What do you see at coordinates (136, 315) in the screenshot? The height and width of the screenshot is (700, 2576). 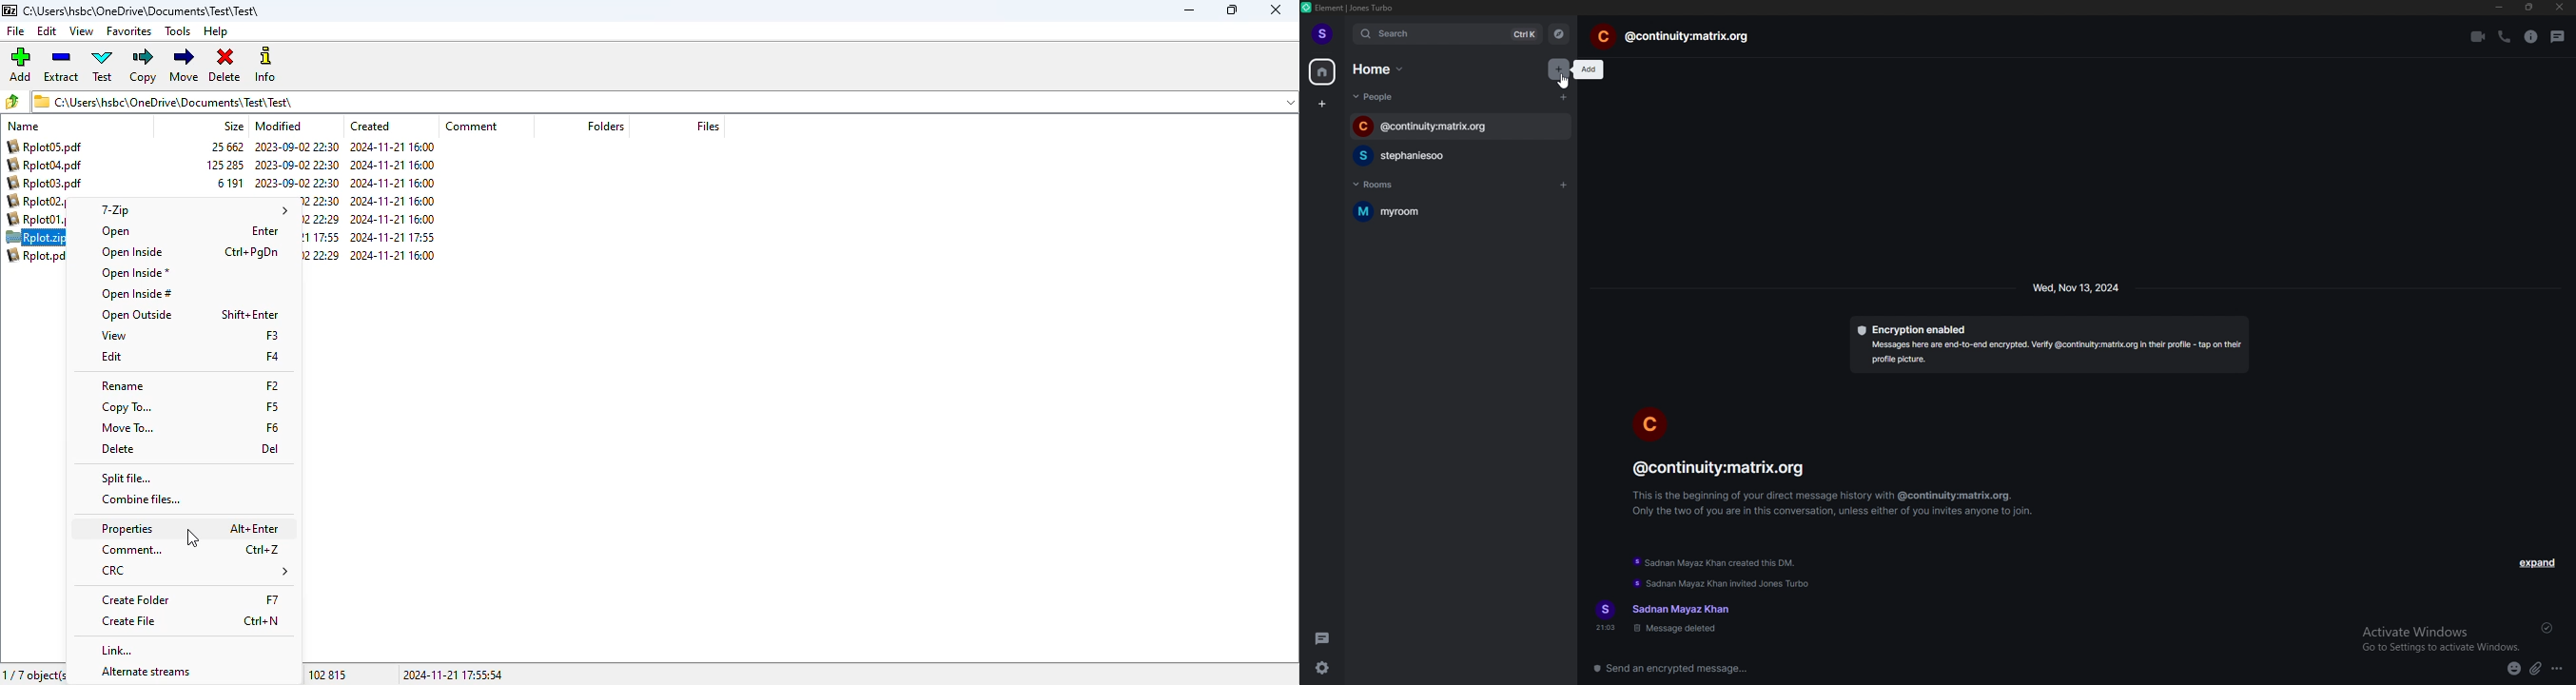 I see `open outside` at bounding box center [136, 315].